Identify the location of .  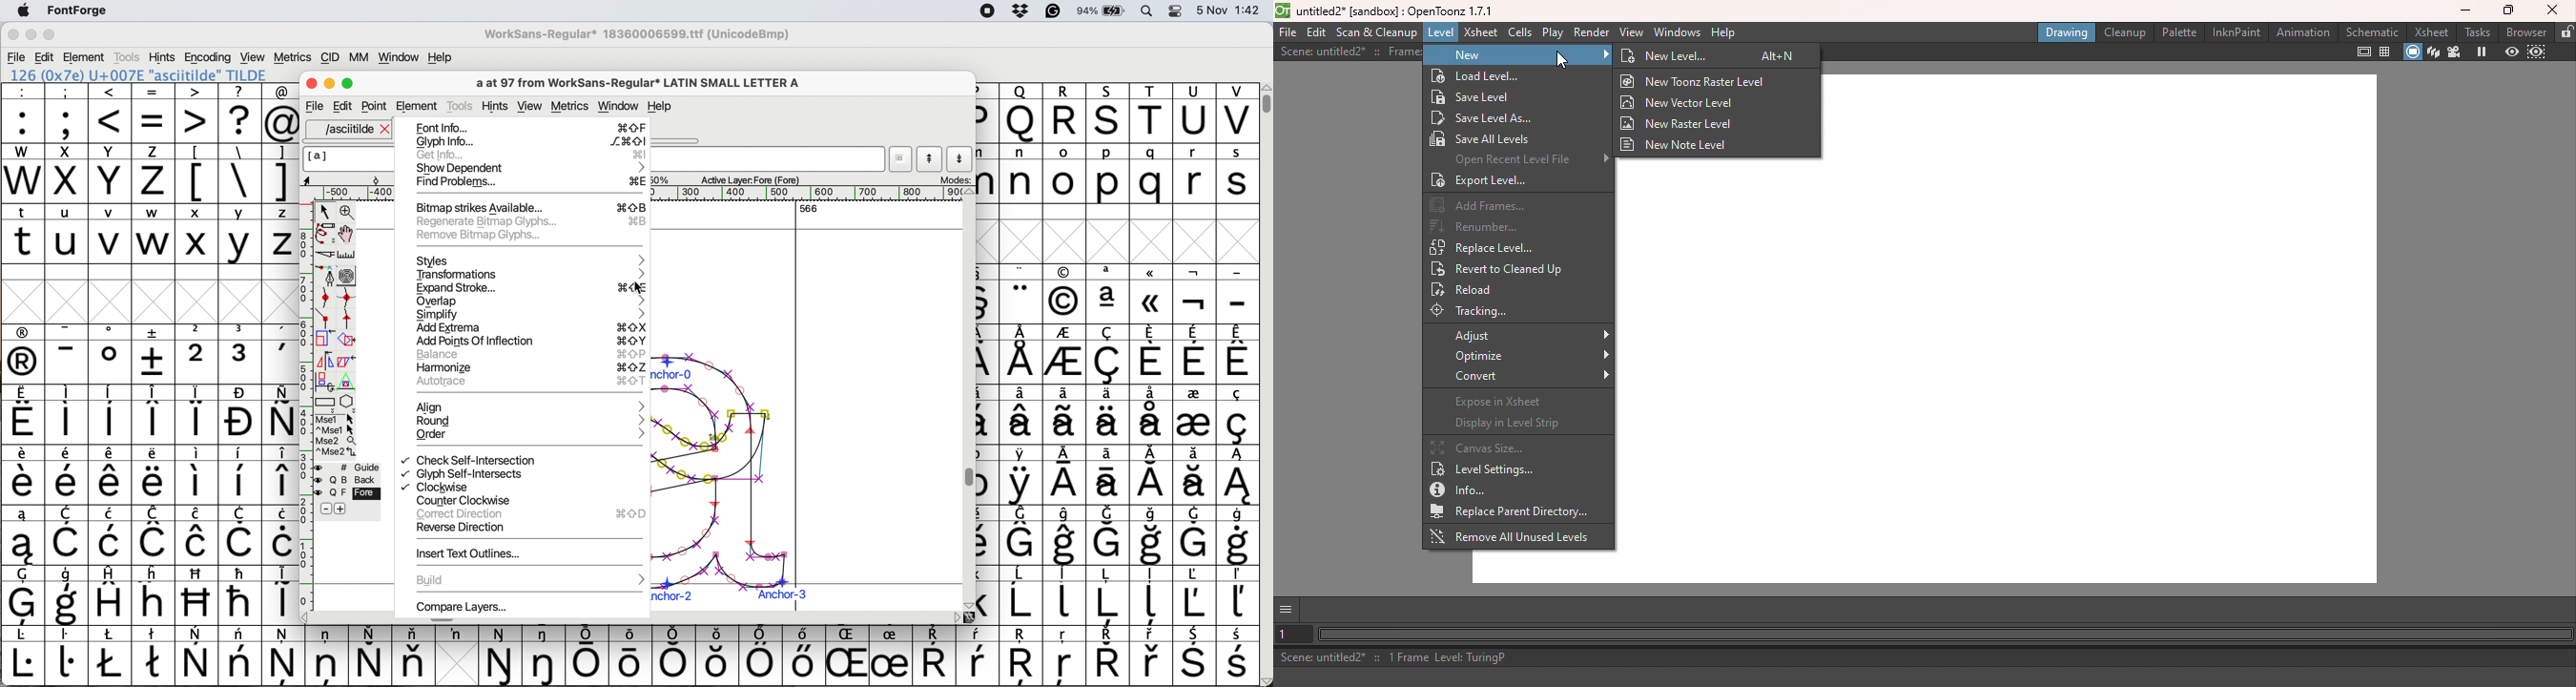
(155, 595).